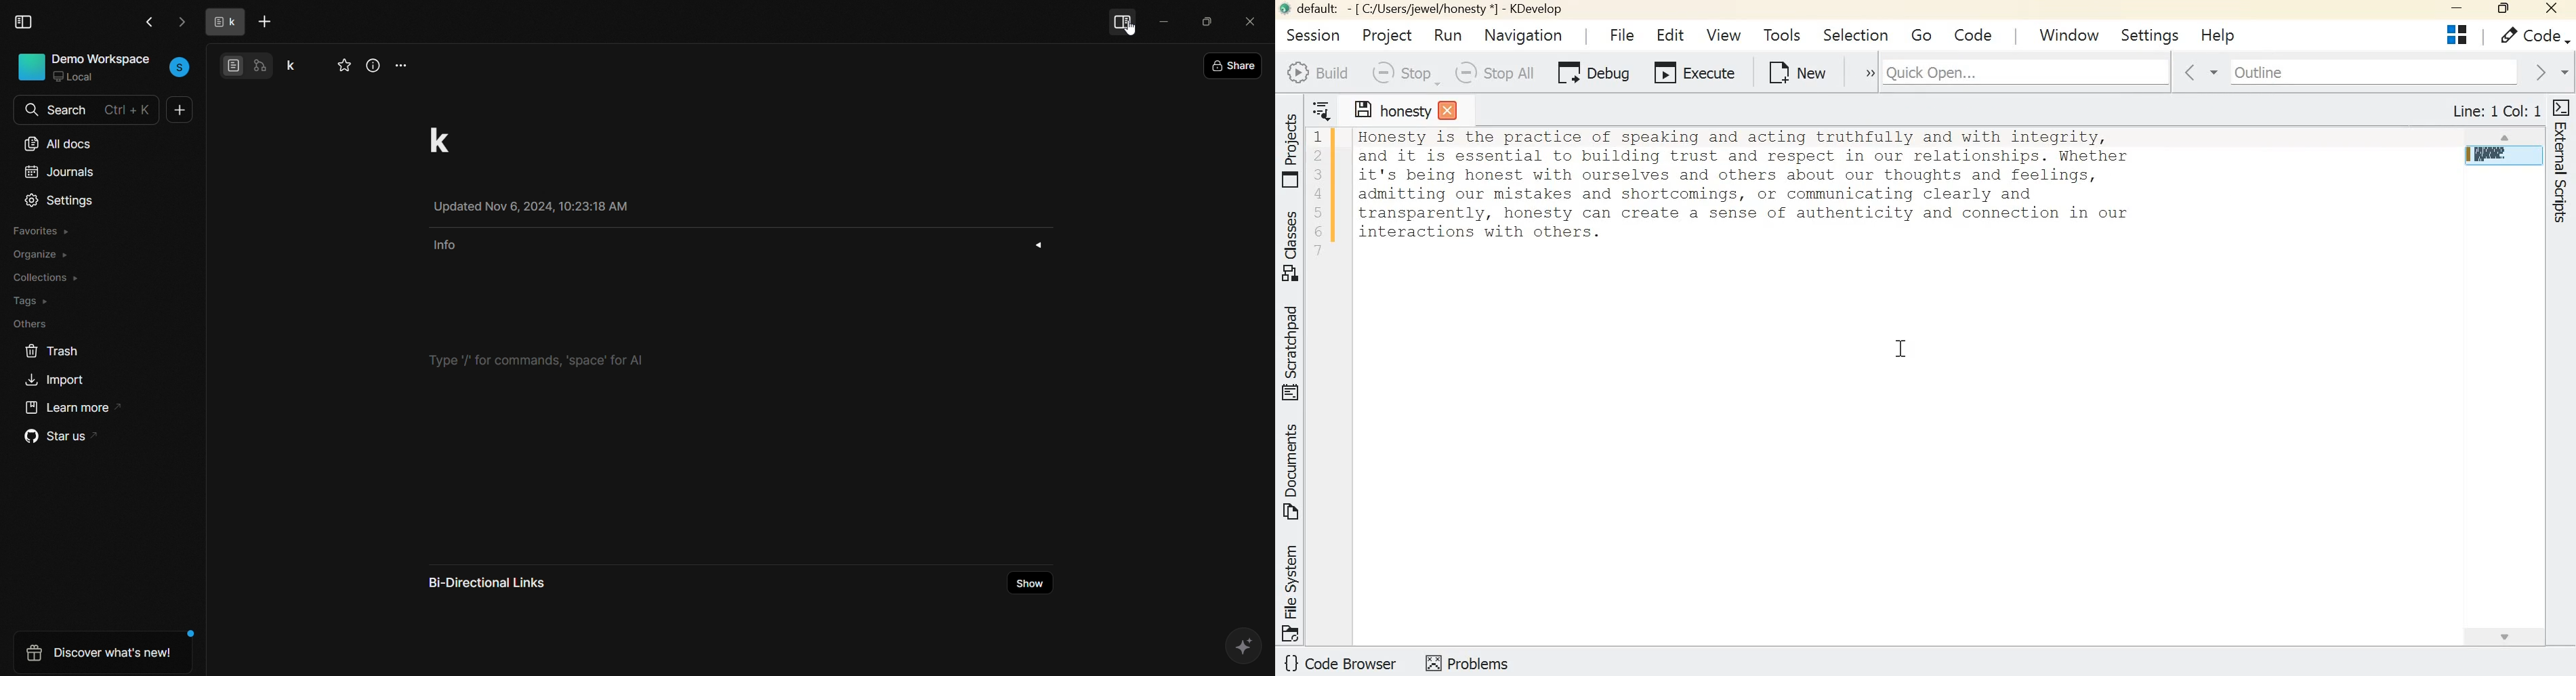 This screenshot has width=2576, height=700. Describe the element at coordinates (374, 66) in the screenshot. I see `view info` at that location.